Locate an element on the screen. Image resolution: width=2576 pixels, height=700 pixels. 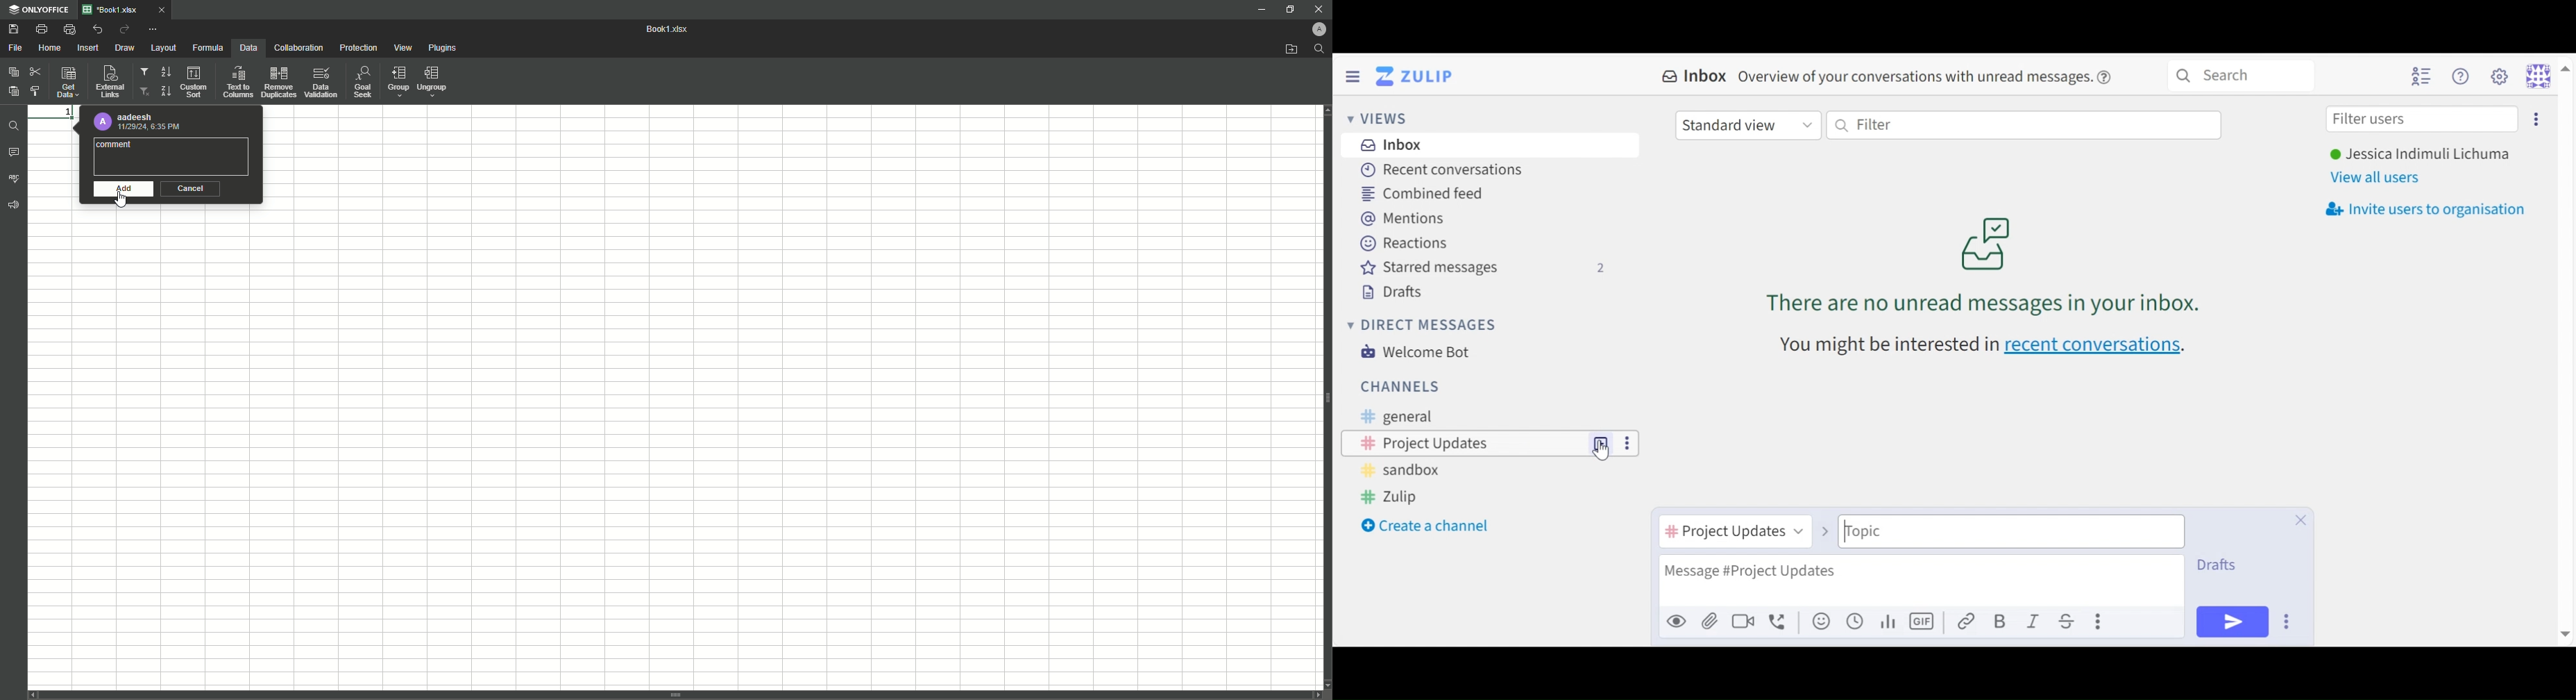
Minimize is located at coordinates (1255, 10).